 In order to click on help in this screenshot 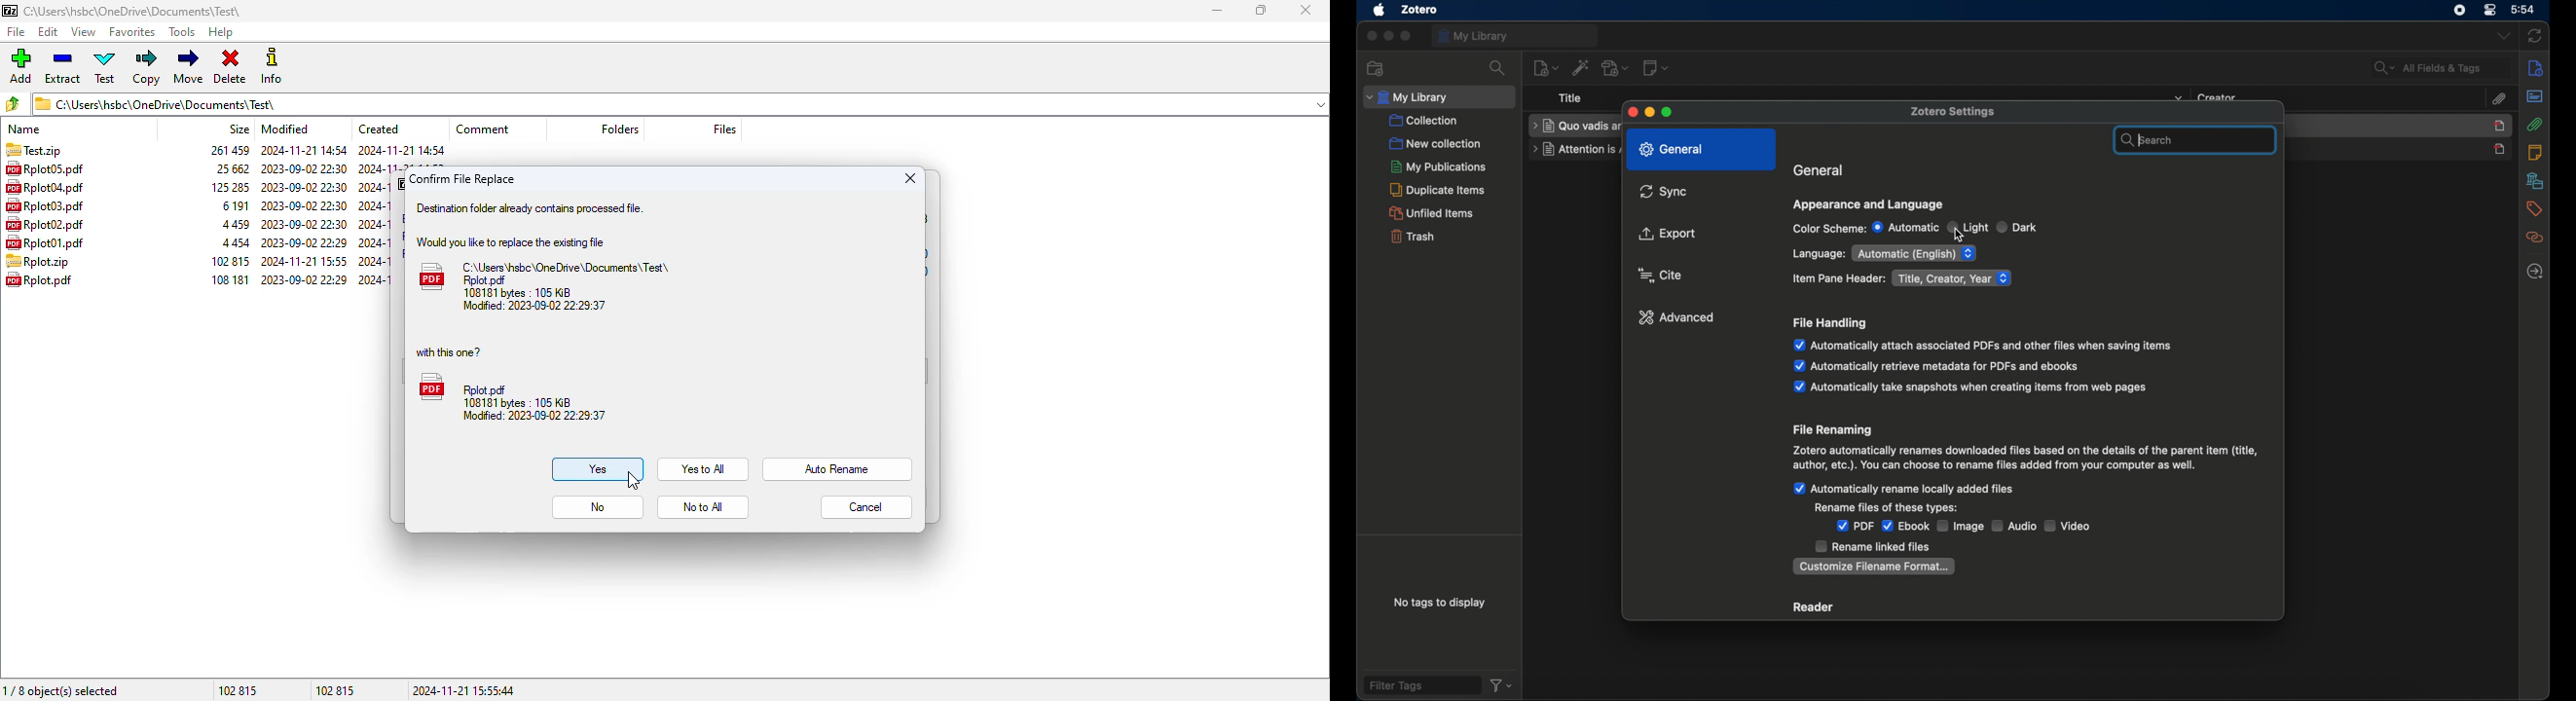, I will do `click(221, 32)`.